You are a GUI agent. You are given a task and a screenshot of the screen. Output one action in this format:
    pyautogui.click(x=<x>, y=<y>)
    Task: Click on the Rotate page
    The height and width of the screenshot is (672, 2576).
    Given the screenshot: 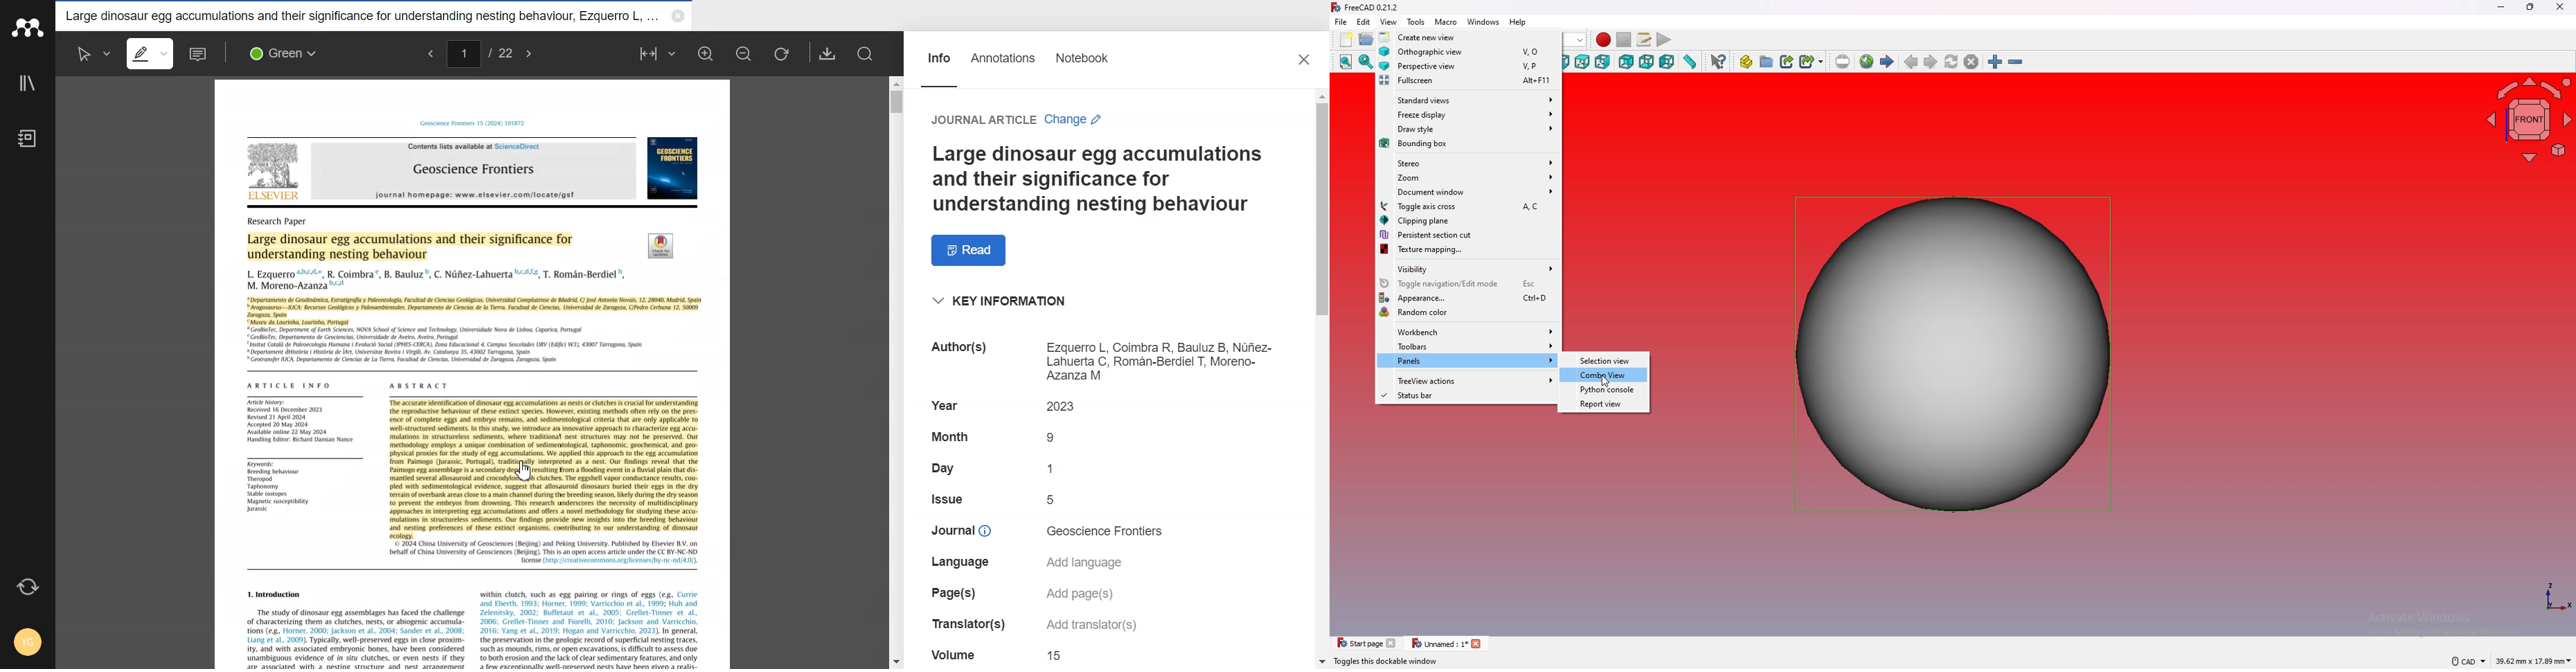 What is the action you would take?
    pyautogui.click(x=782, y=54)
    